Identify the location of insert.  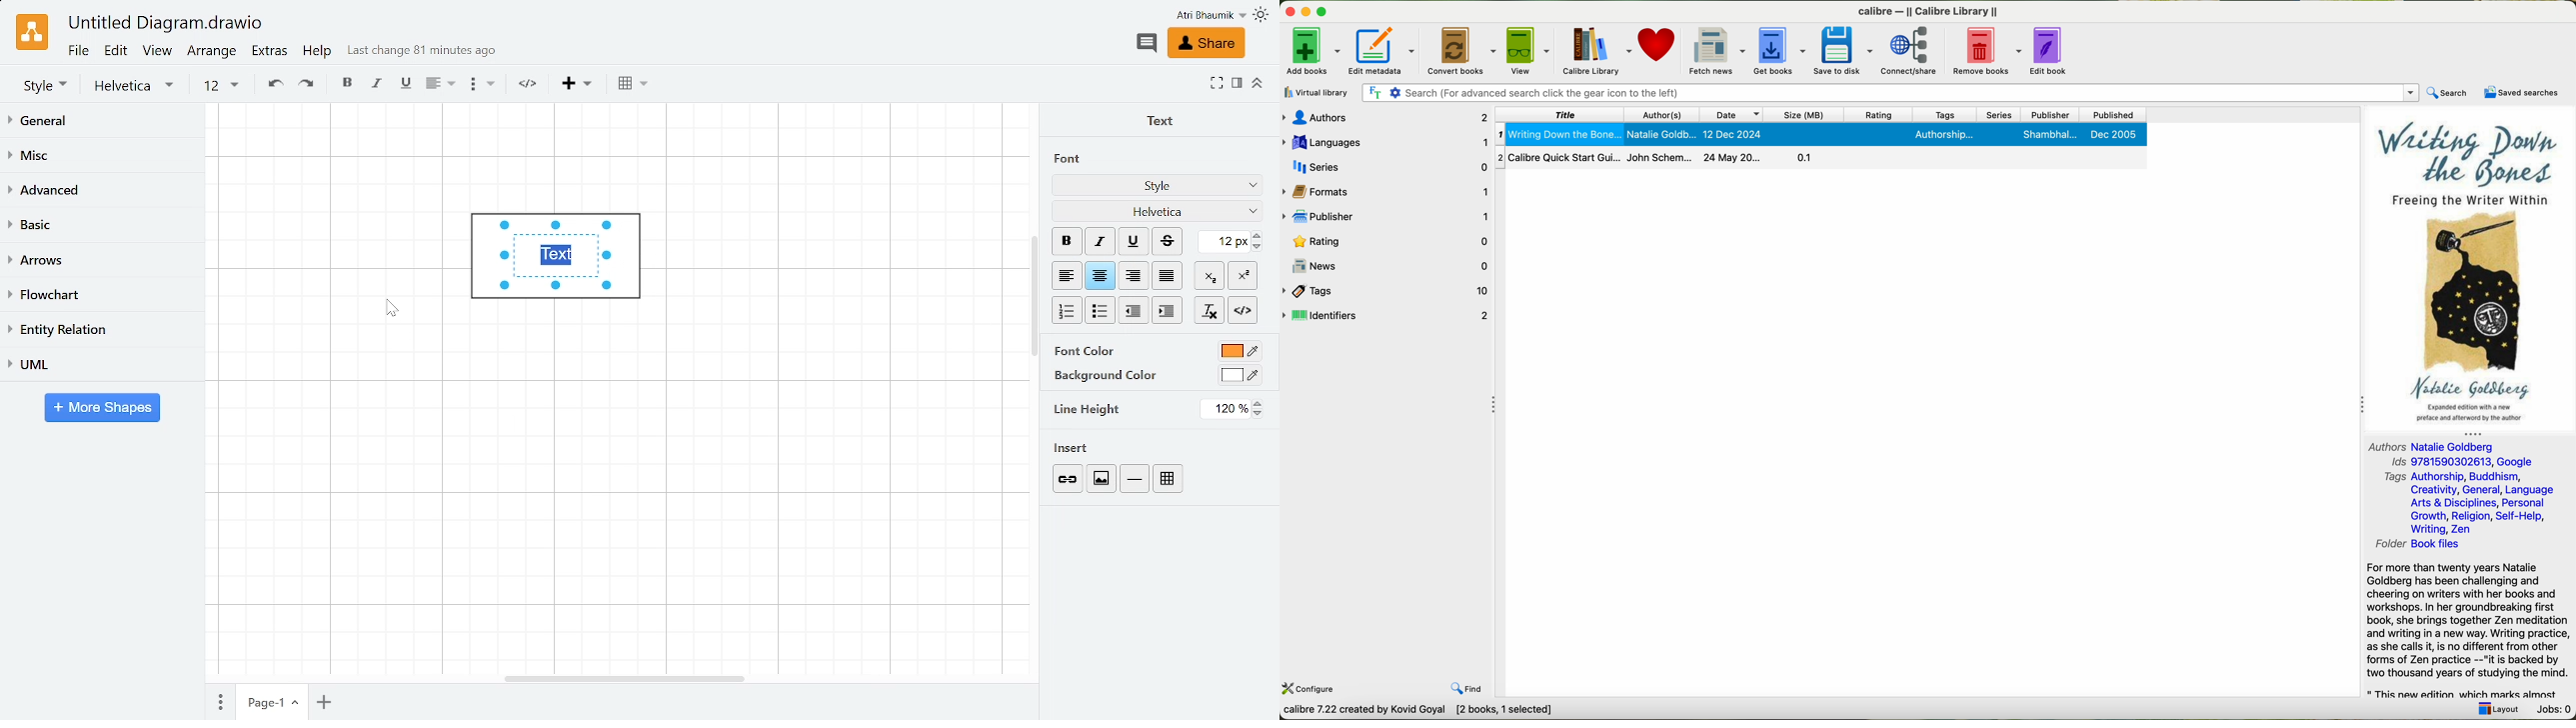
(577, 84).